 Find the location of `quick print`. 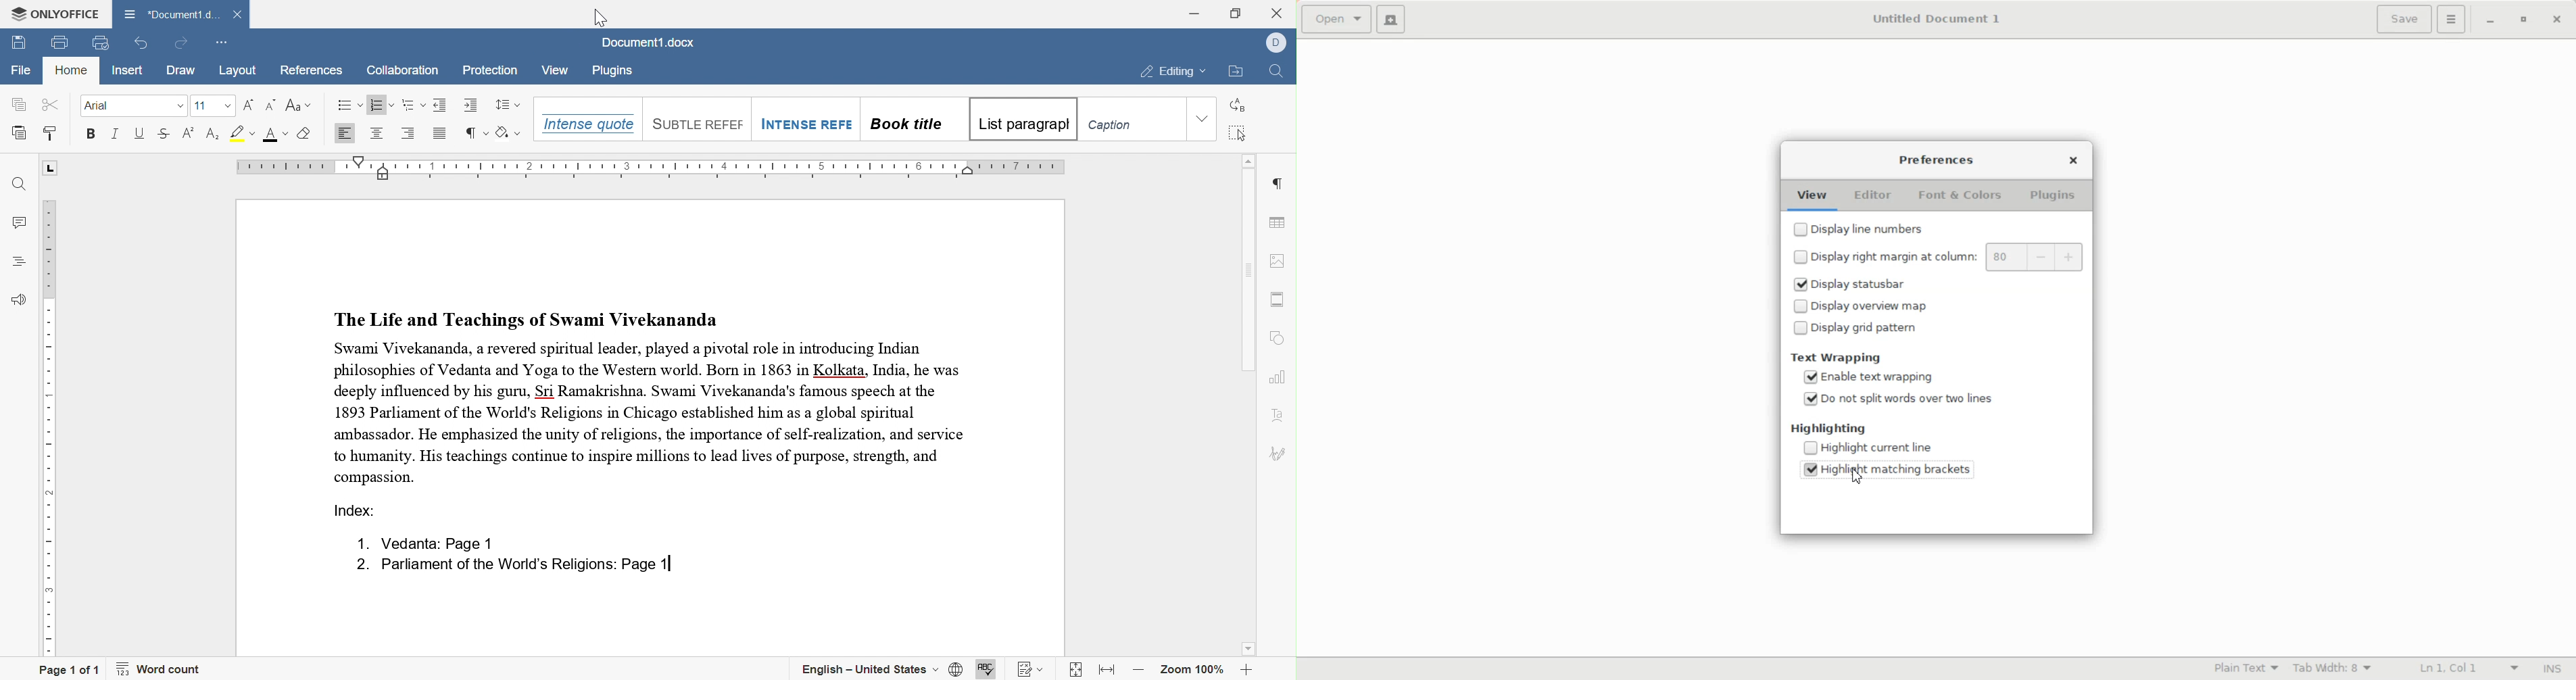

quick print is located at coordinates (97, 42).